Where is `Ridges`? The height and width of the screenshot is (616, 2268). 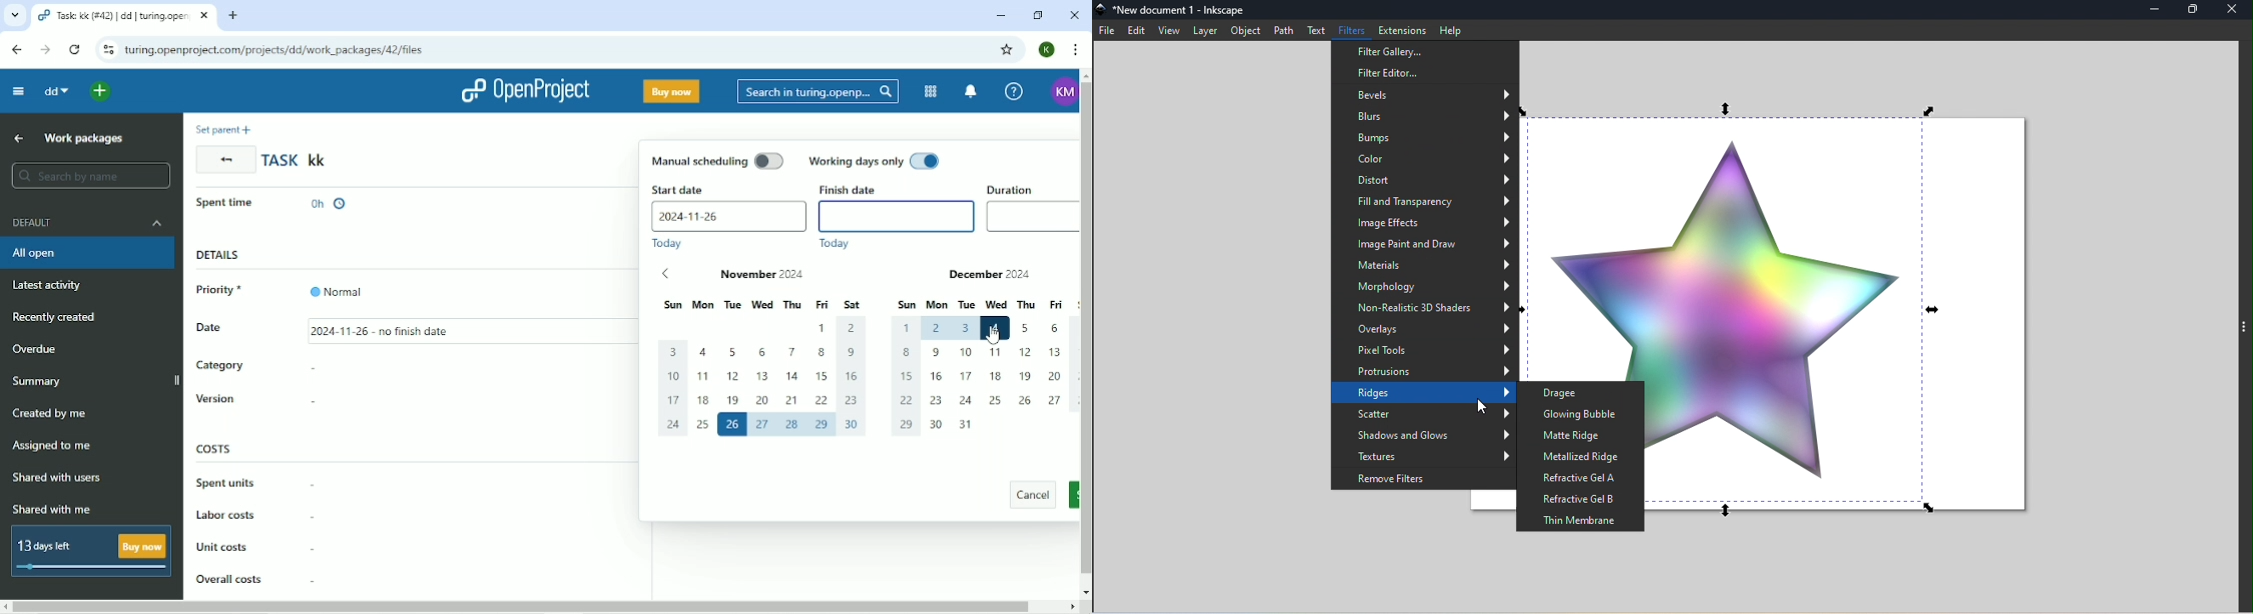 Ridges is located at coordinates (1423, 395).